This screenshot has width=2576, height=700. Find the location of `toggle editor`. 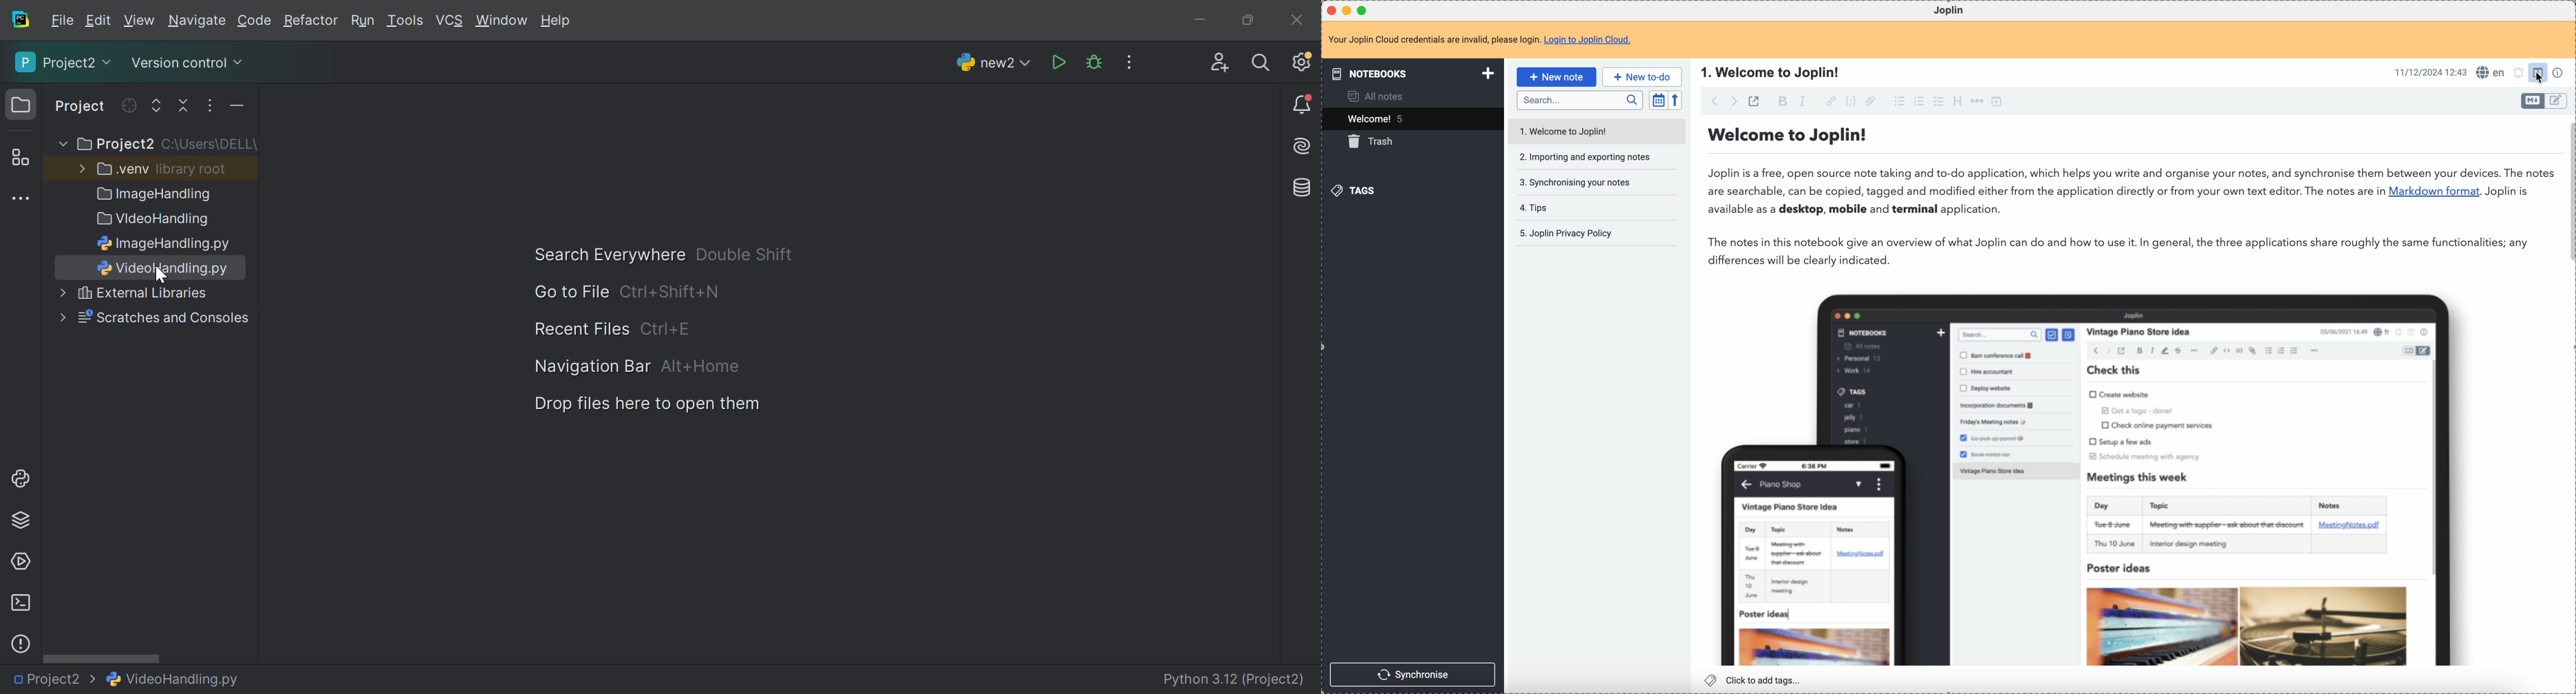

toggle editor is located at coordinates (2559, 102).